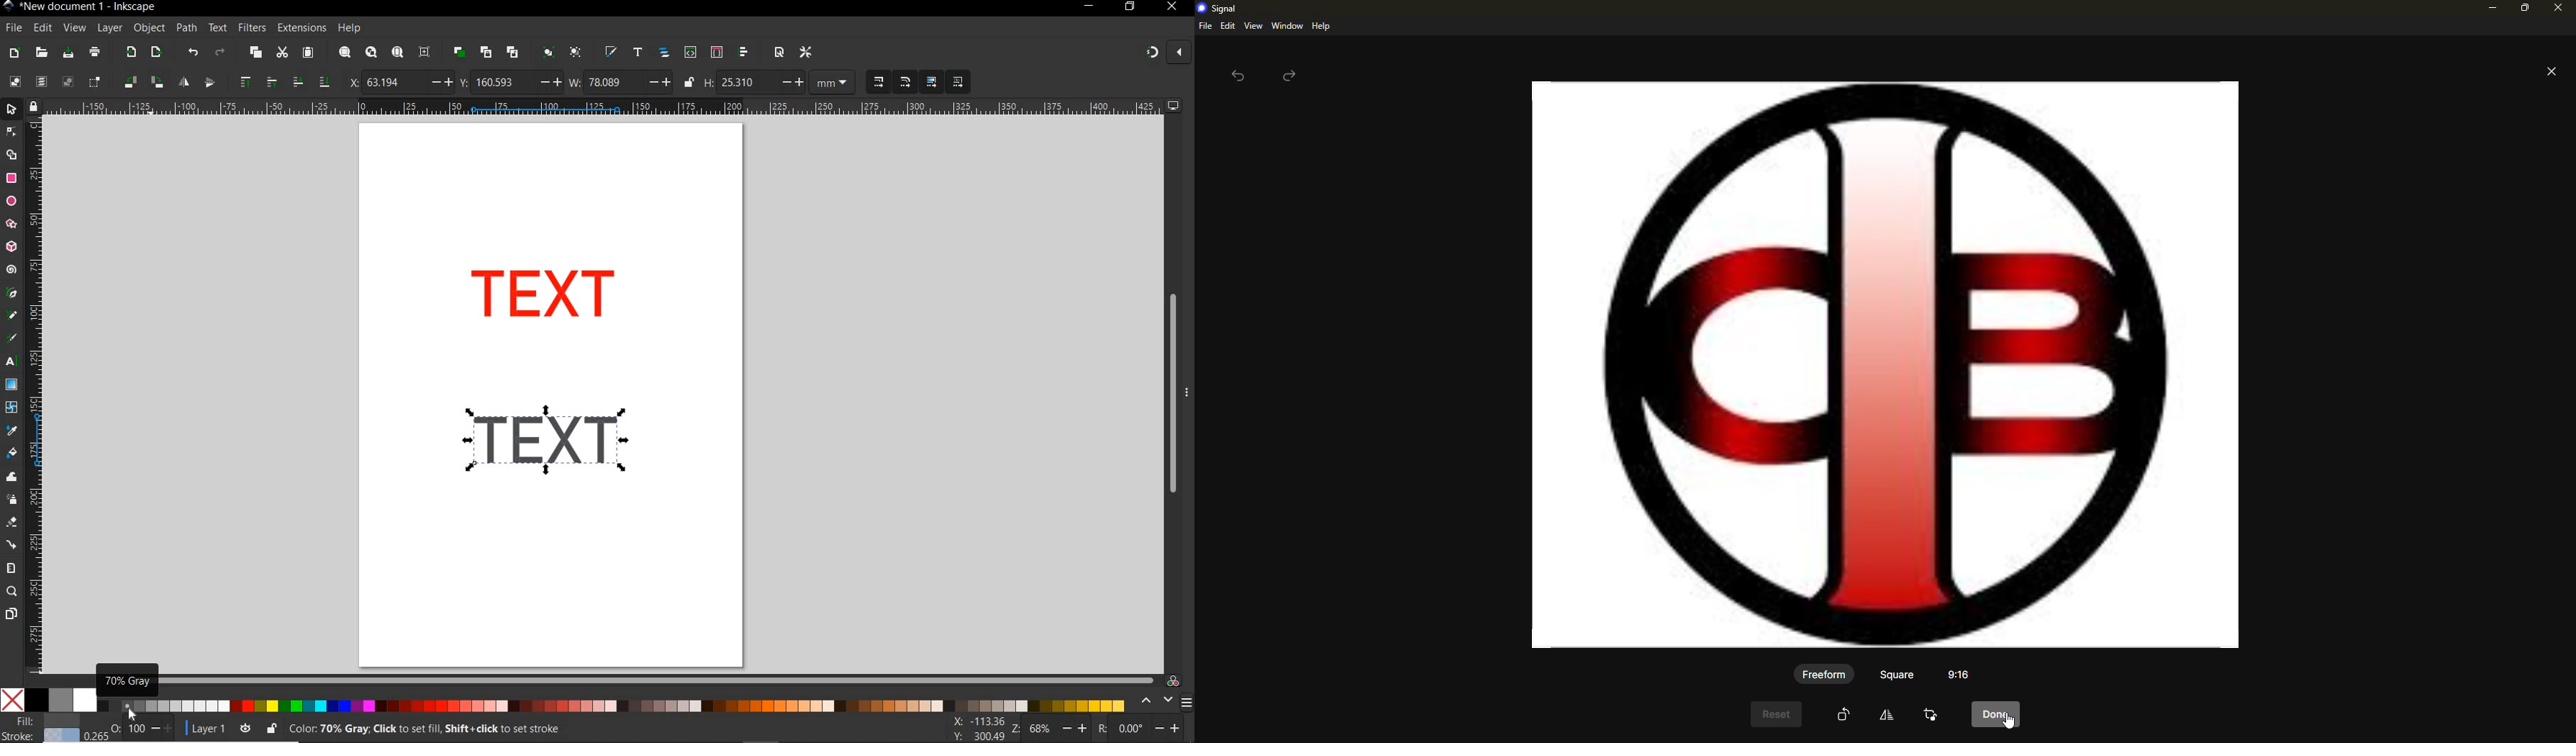  What do you see at coordinates (689, 83) in the screenshot?
I see `lock/unlock to change width or height` at bounding box center [689, 83].